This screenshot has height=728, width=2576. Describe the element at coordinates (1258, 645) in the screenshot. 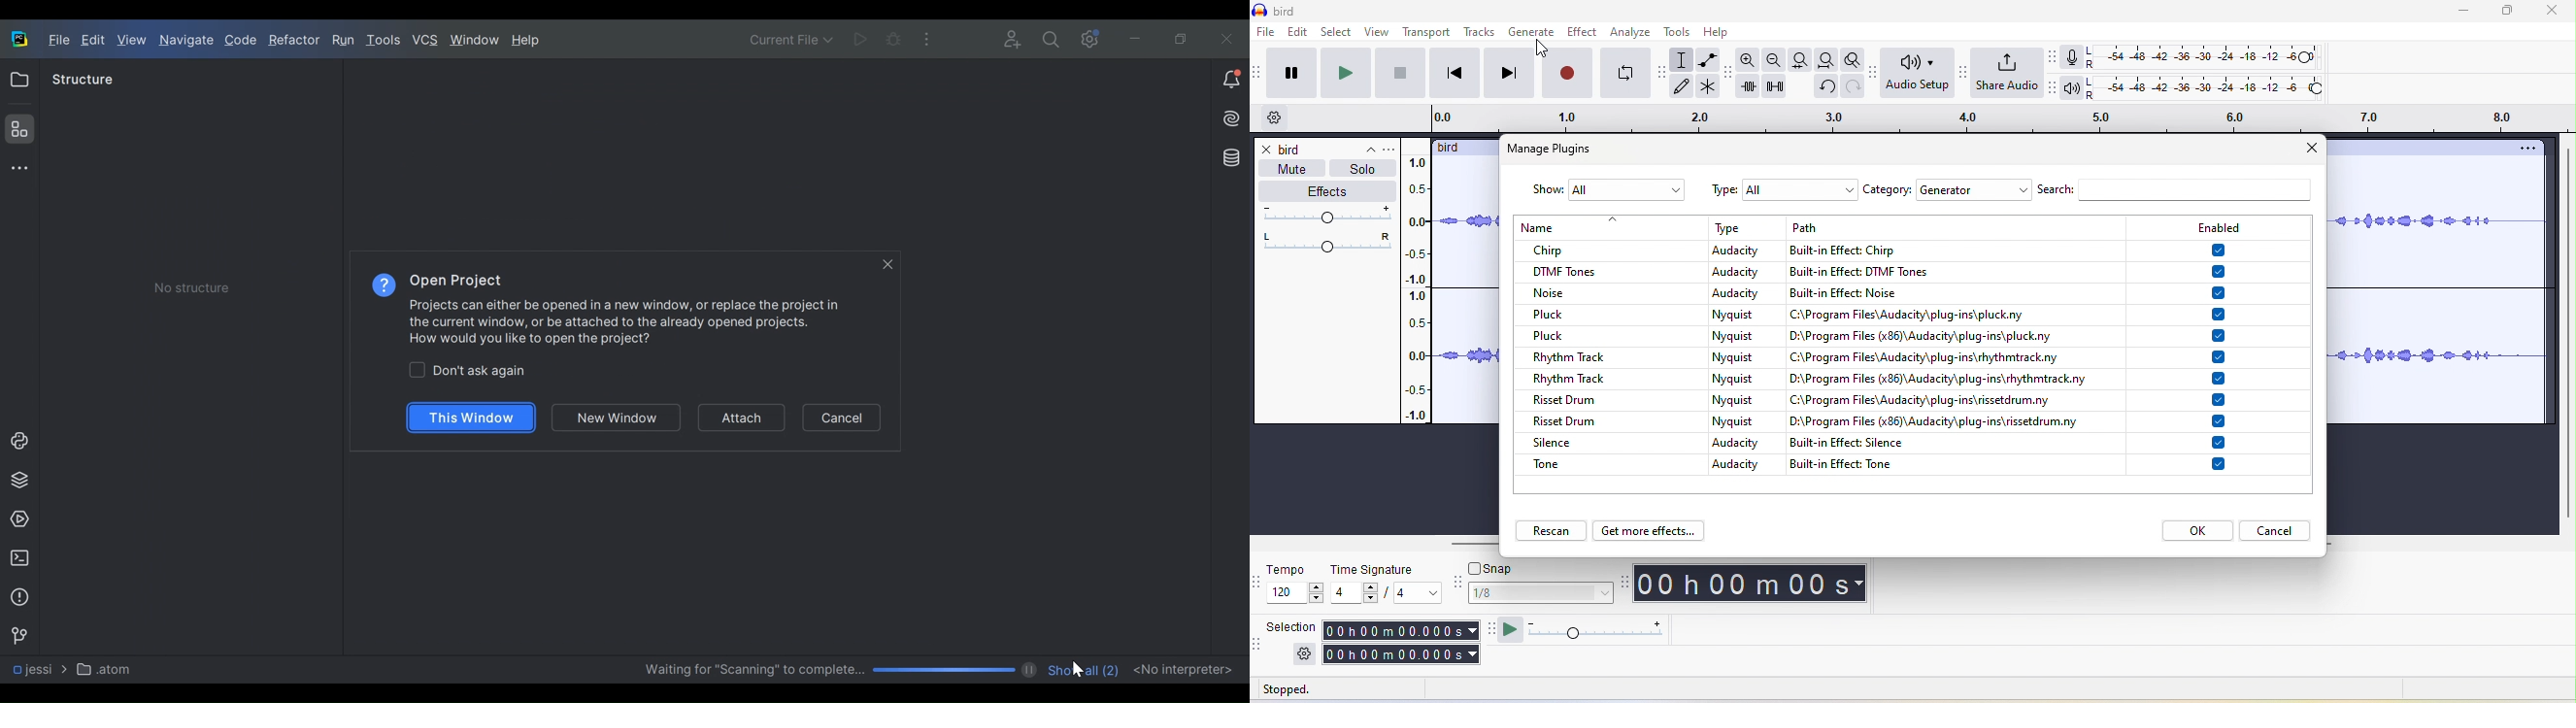

I see `audacity selection toolbar` at that location.